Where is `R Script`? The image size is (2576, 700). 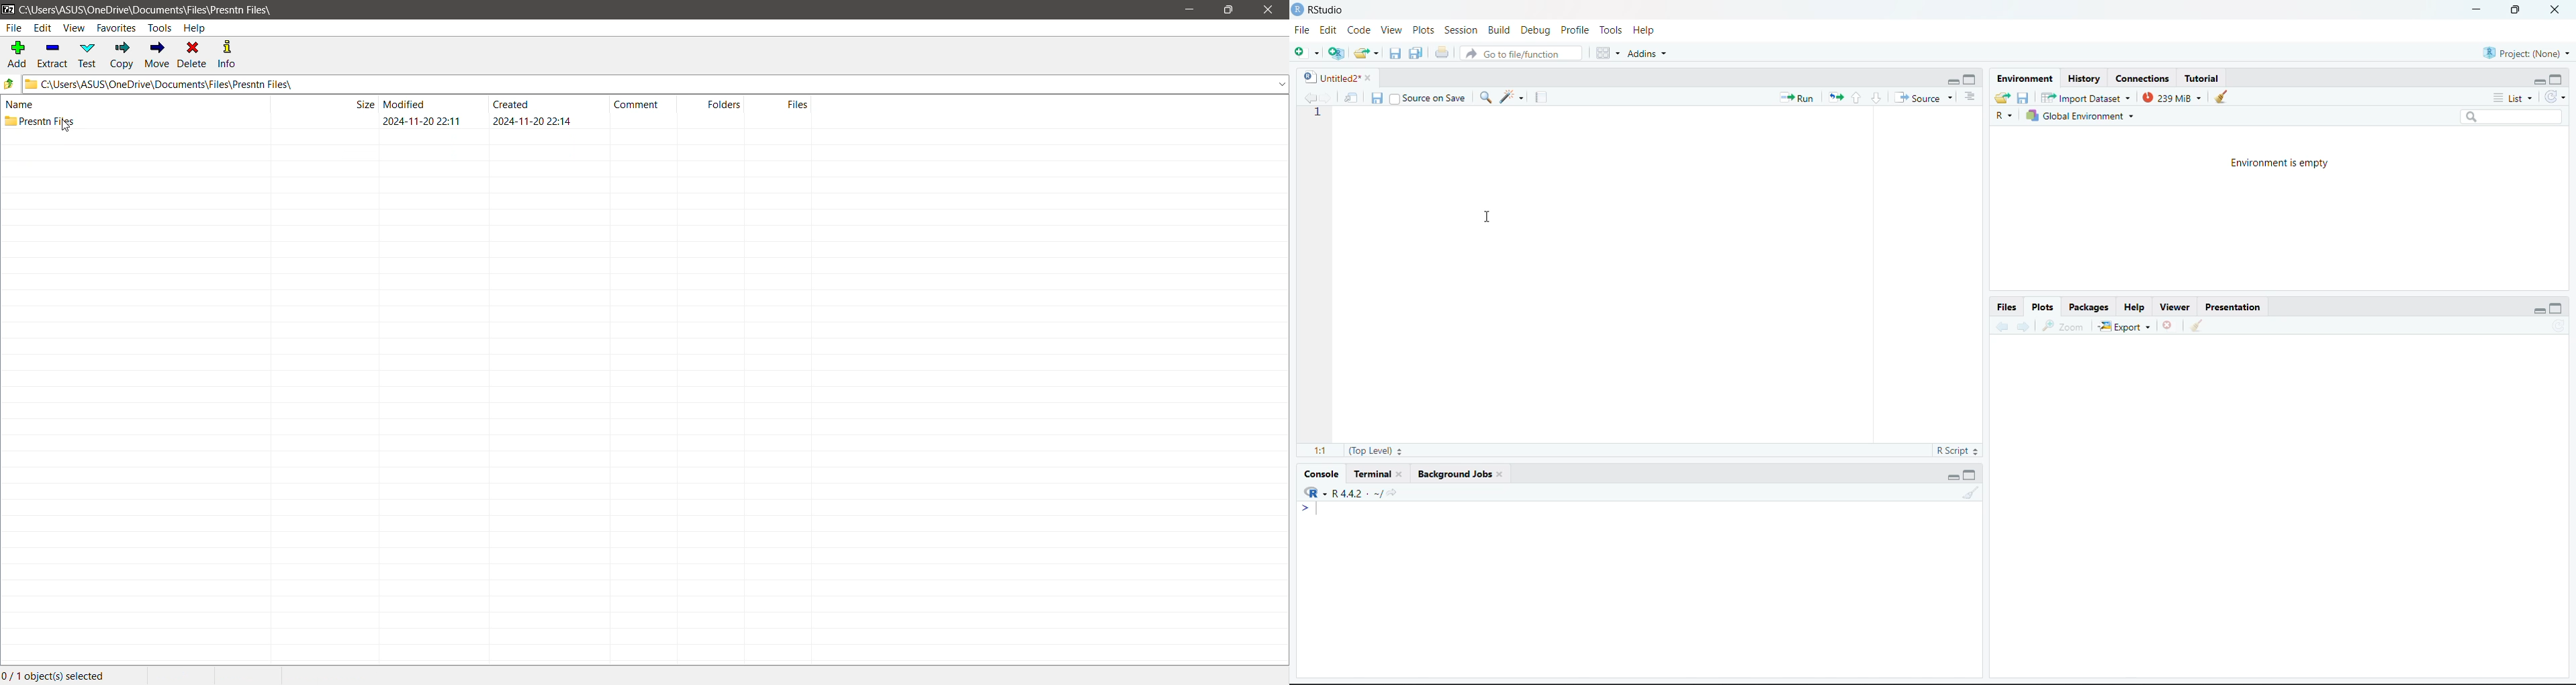
R Script is located at coordinates (1958, 451).